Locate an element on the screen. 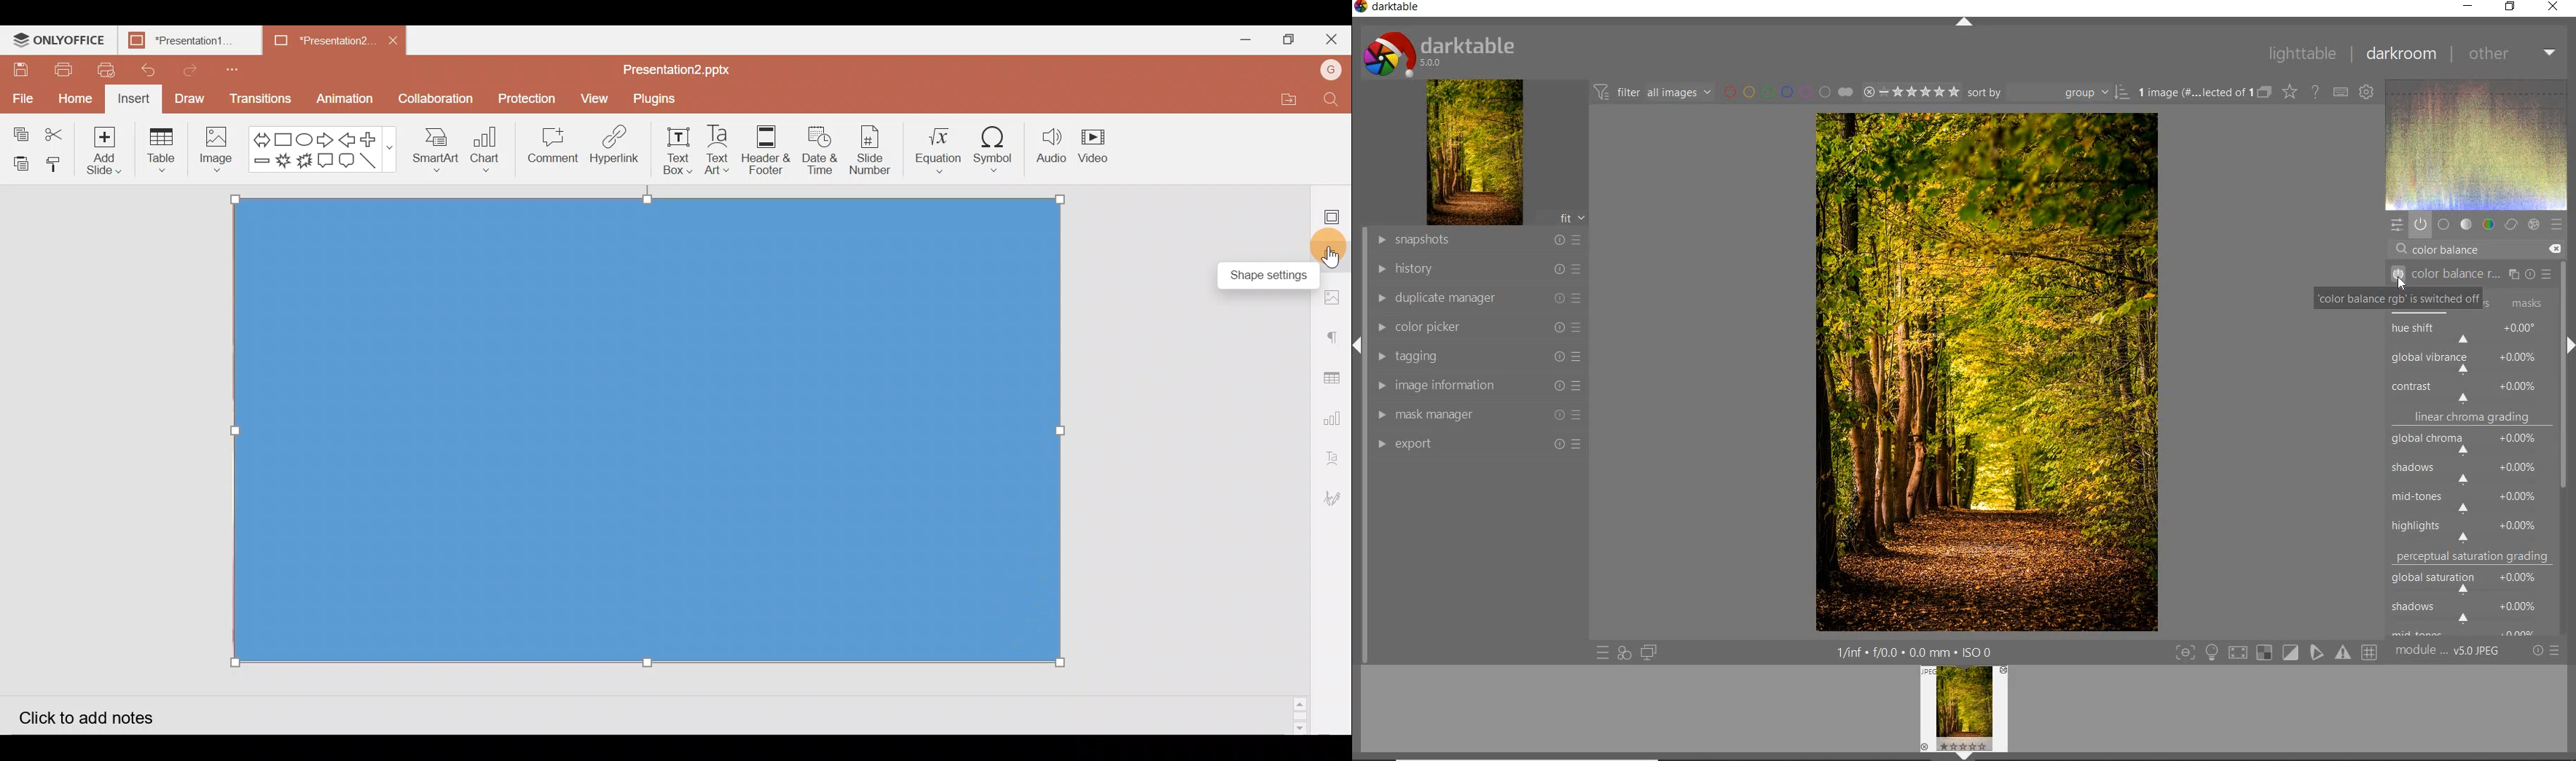 This screenshot has width=2576, height=784. quick access panel is located at coordinates (2395, 225).